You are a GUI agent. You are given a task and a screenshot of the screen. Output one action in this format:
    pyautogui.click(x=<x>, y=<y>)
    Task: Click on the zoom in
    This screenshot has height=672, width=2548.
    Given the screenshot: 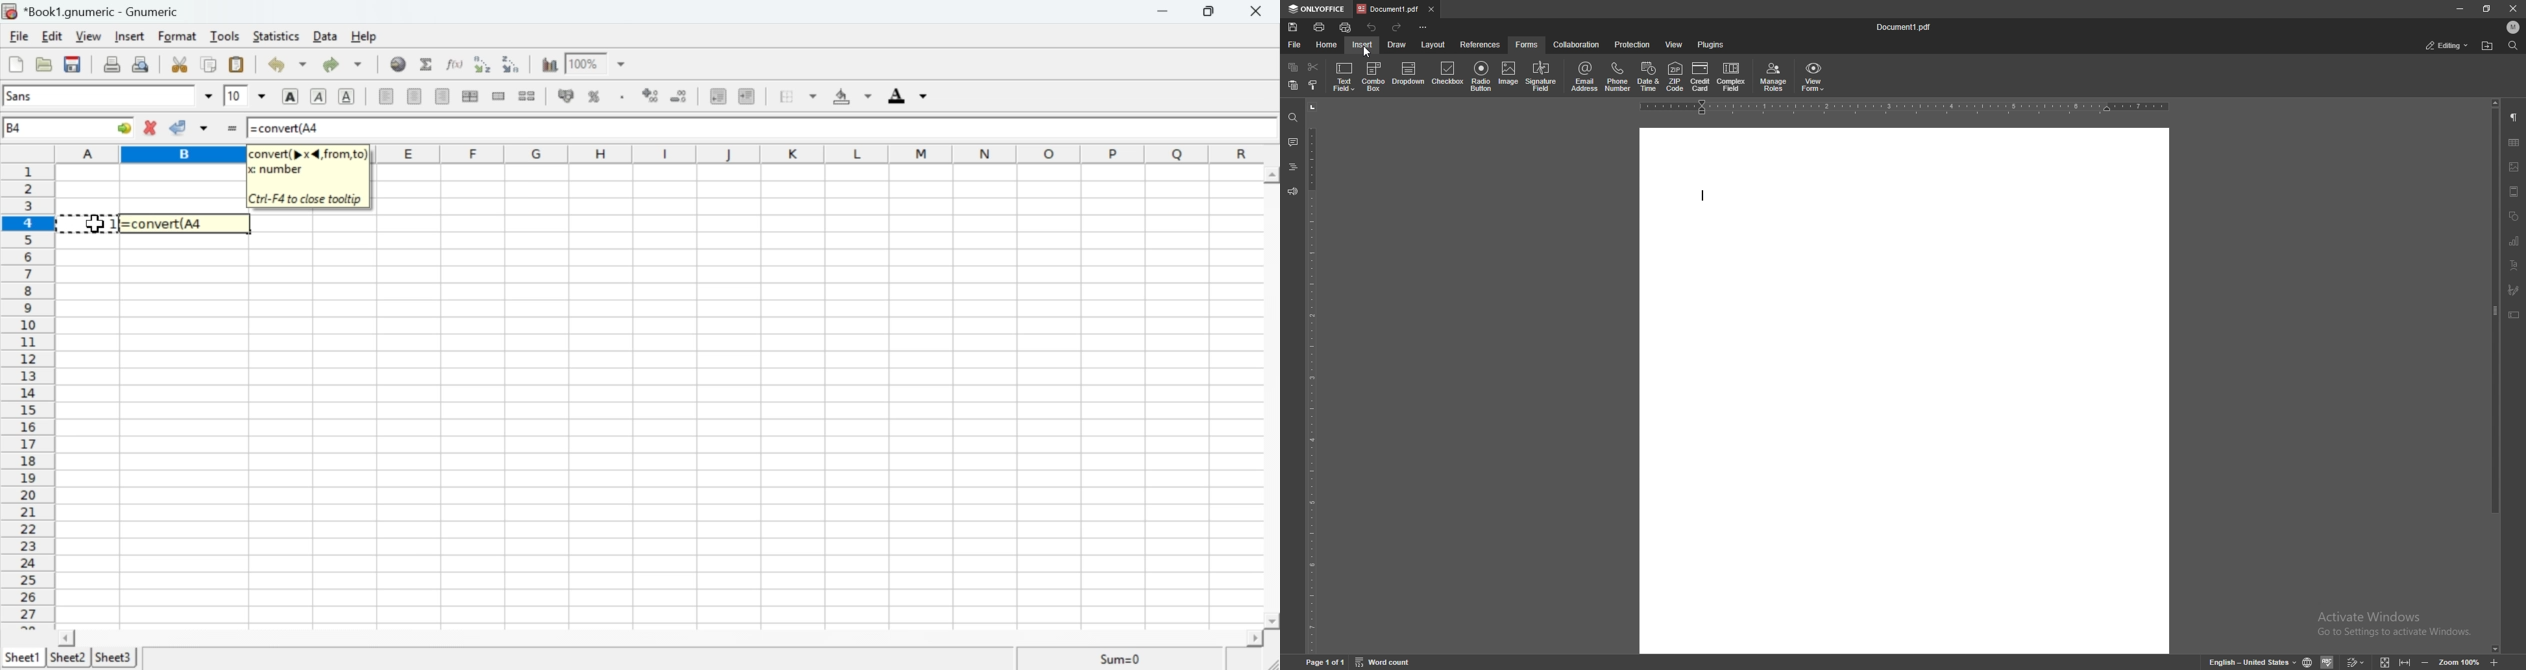 What is the action you would take?
    pyautogui.click(x=2495, y=662)
    